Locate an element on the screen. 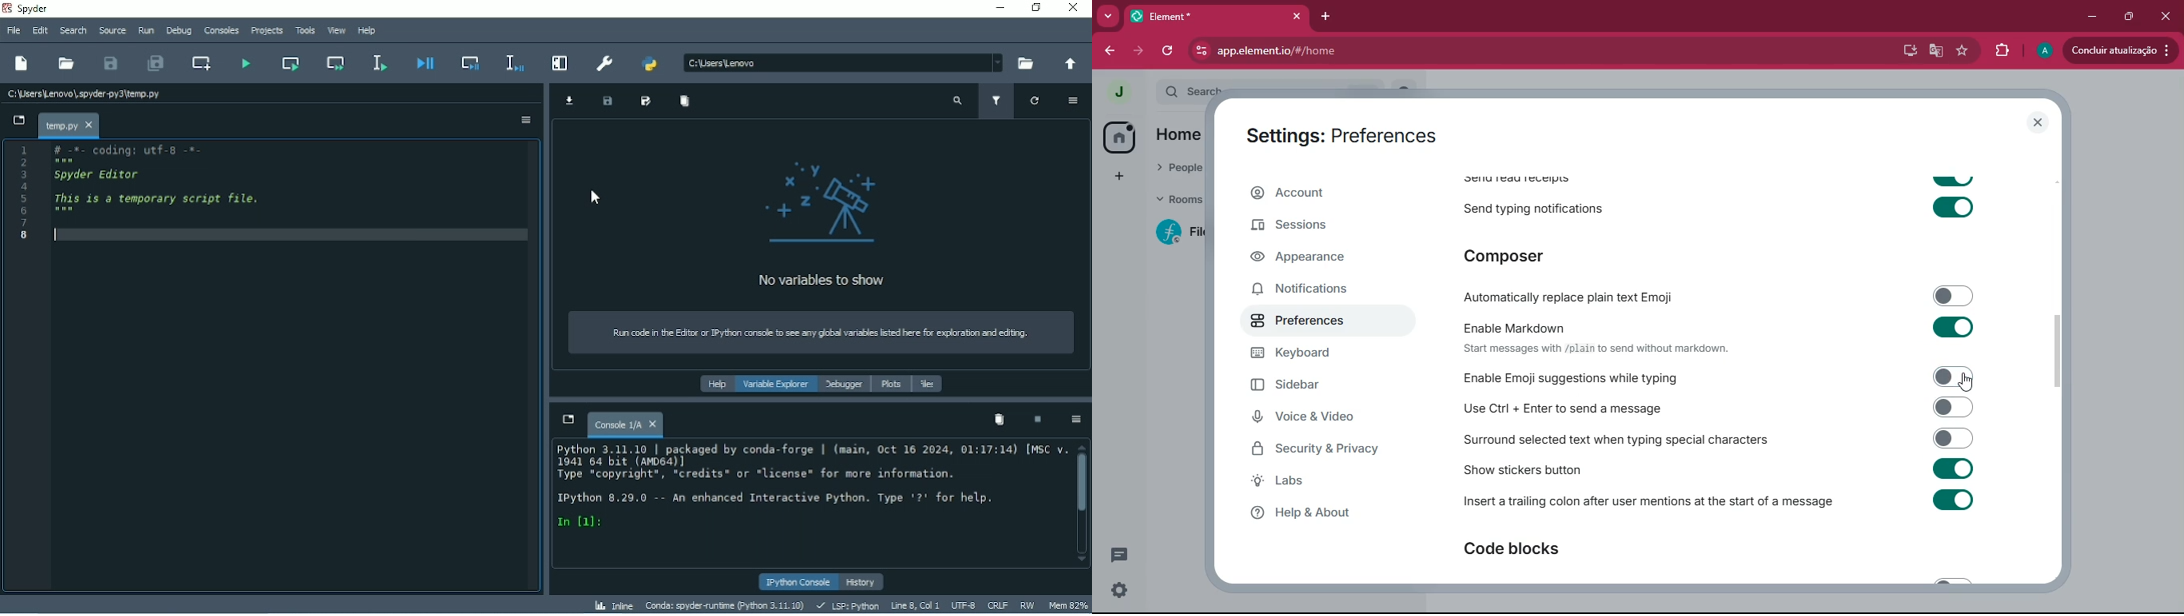 The image size is (2184, 616). Options is located at coordinates (526, 120).